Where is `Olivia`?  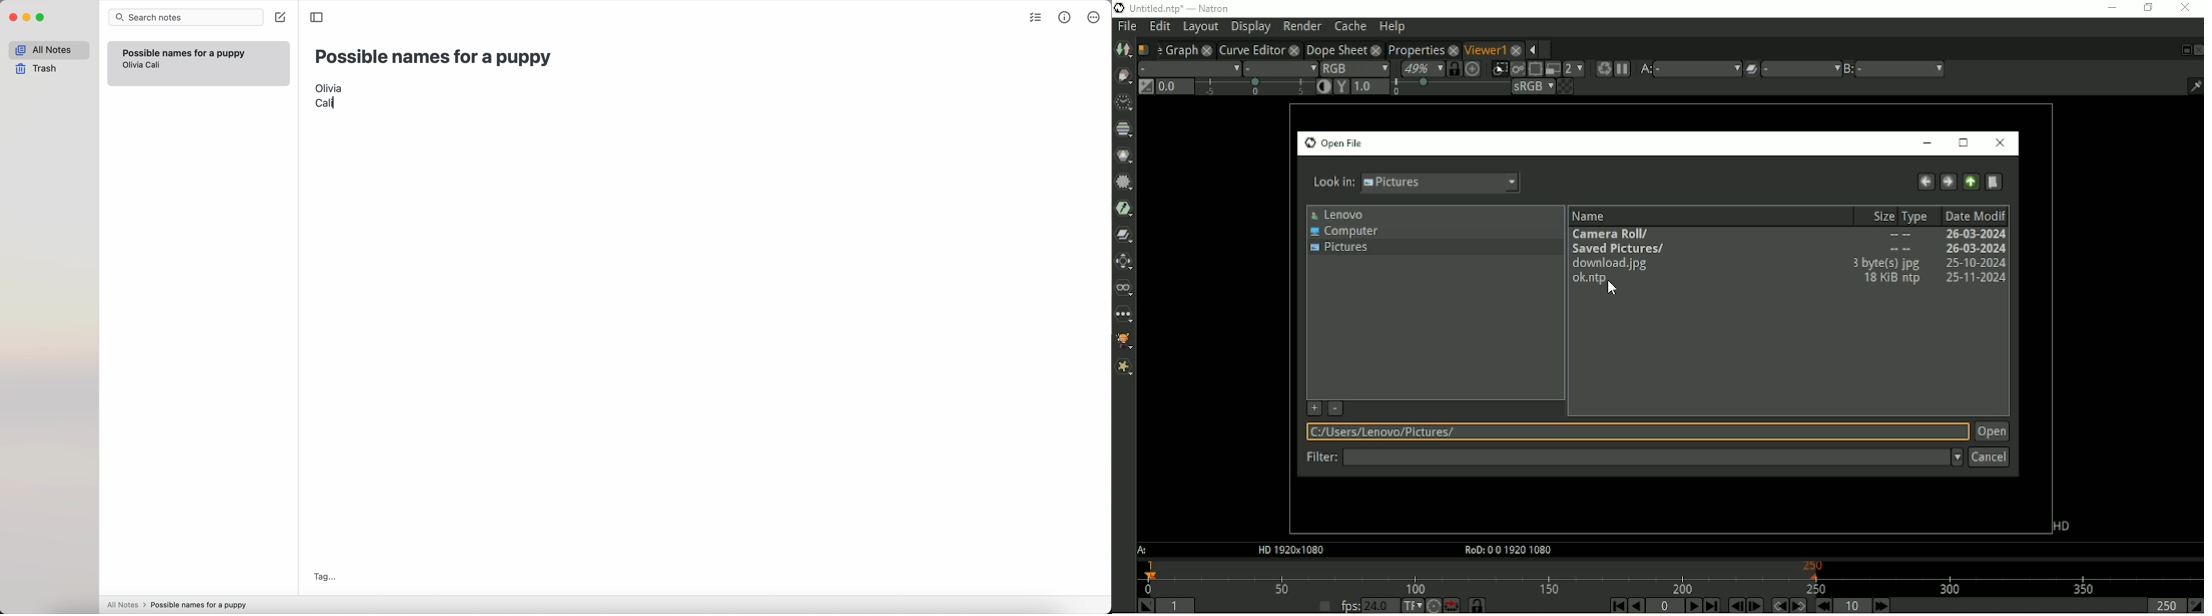 Olivia is located at coordinates (330, 86).